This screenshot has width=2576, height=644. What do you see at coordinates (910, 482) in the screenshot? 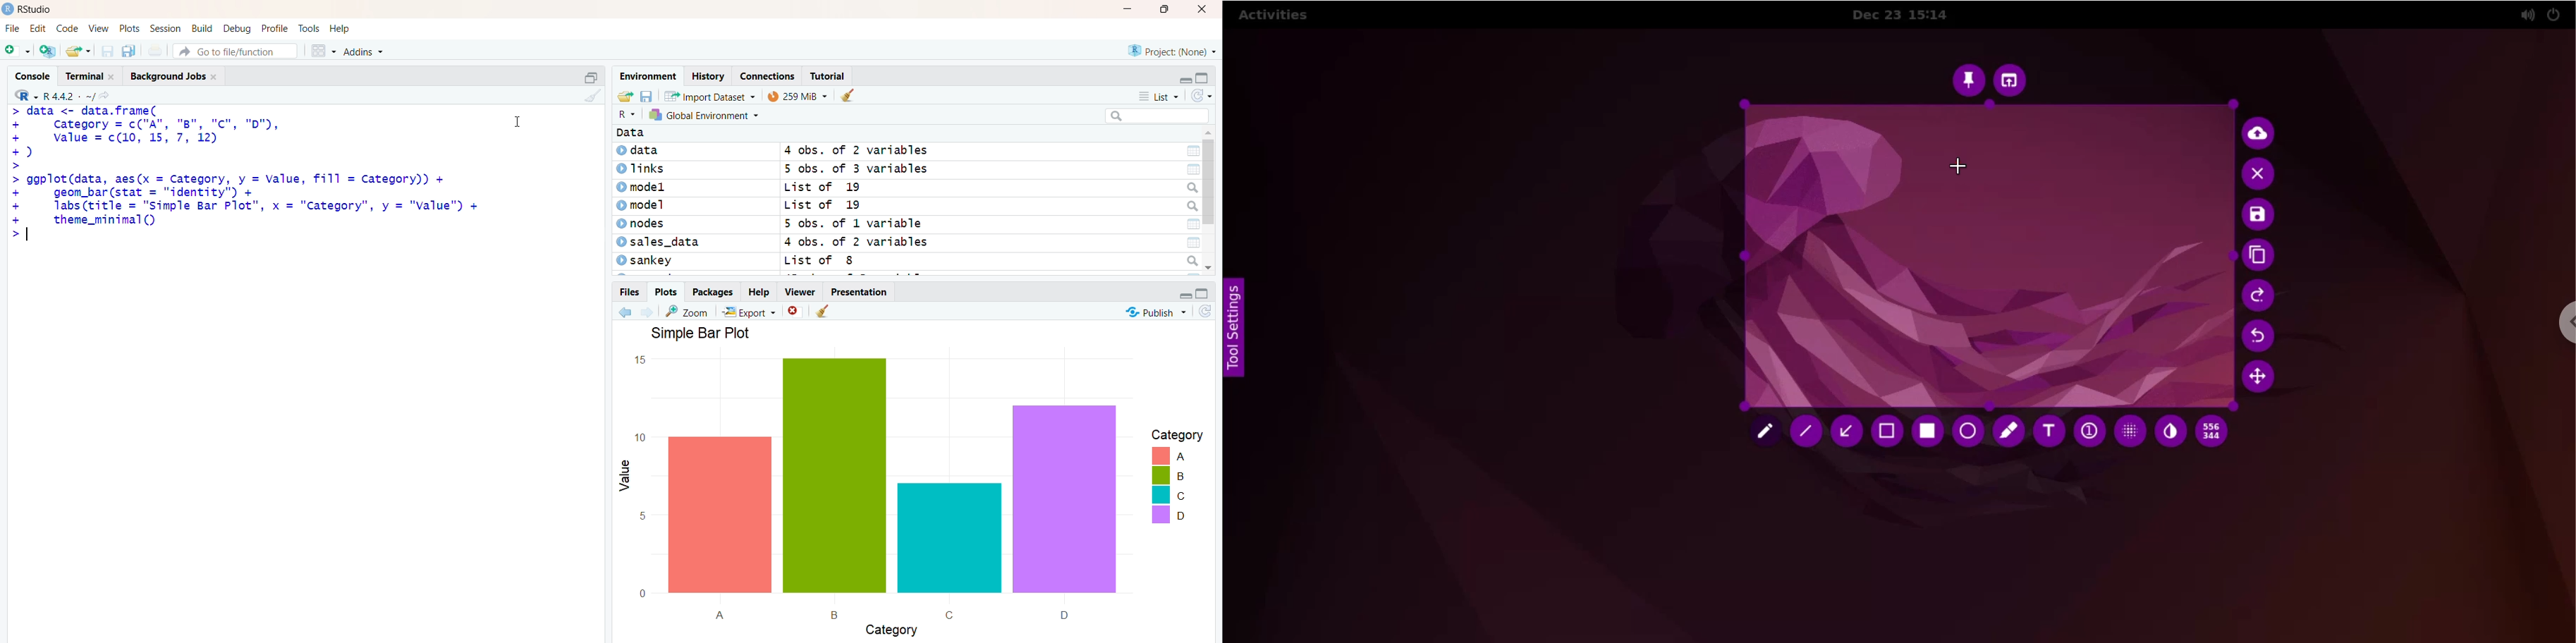
I see `Simple bar plot` at bounding box center [910, 482].